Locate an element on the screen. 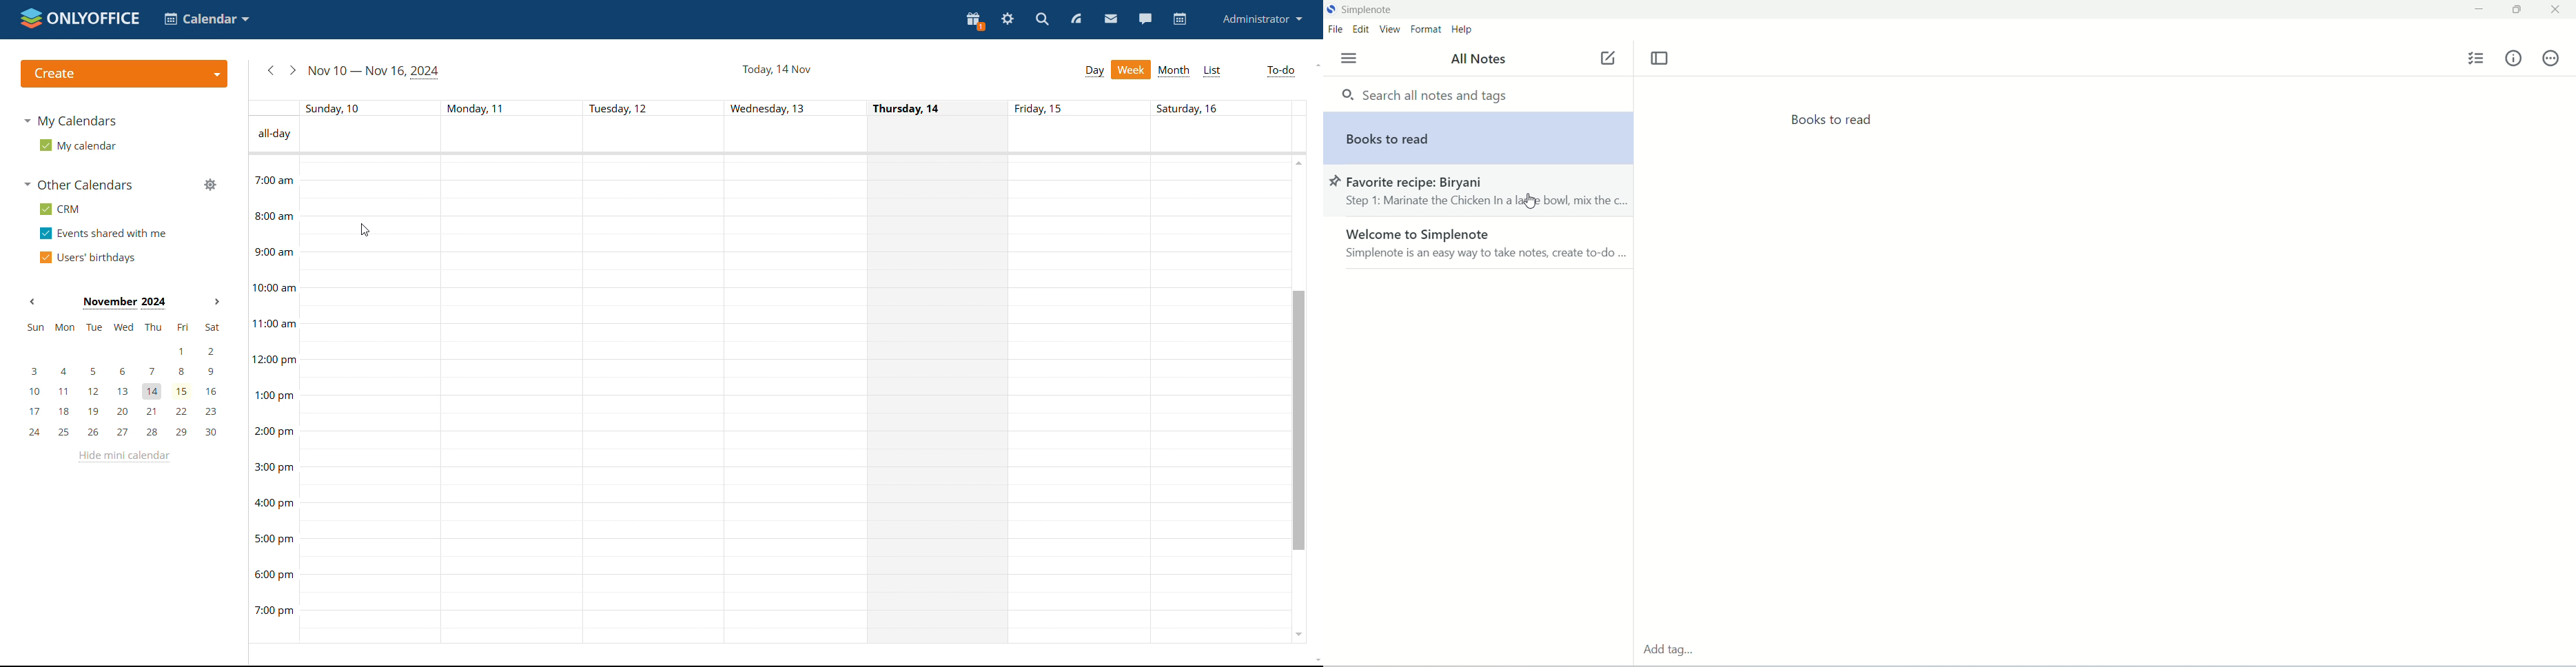 The width and height of the screenshot is (2576, 672). menu is located at coordinates (1345, 58).